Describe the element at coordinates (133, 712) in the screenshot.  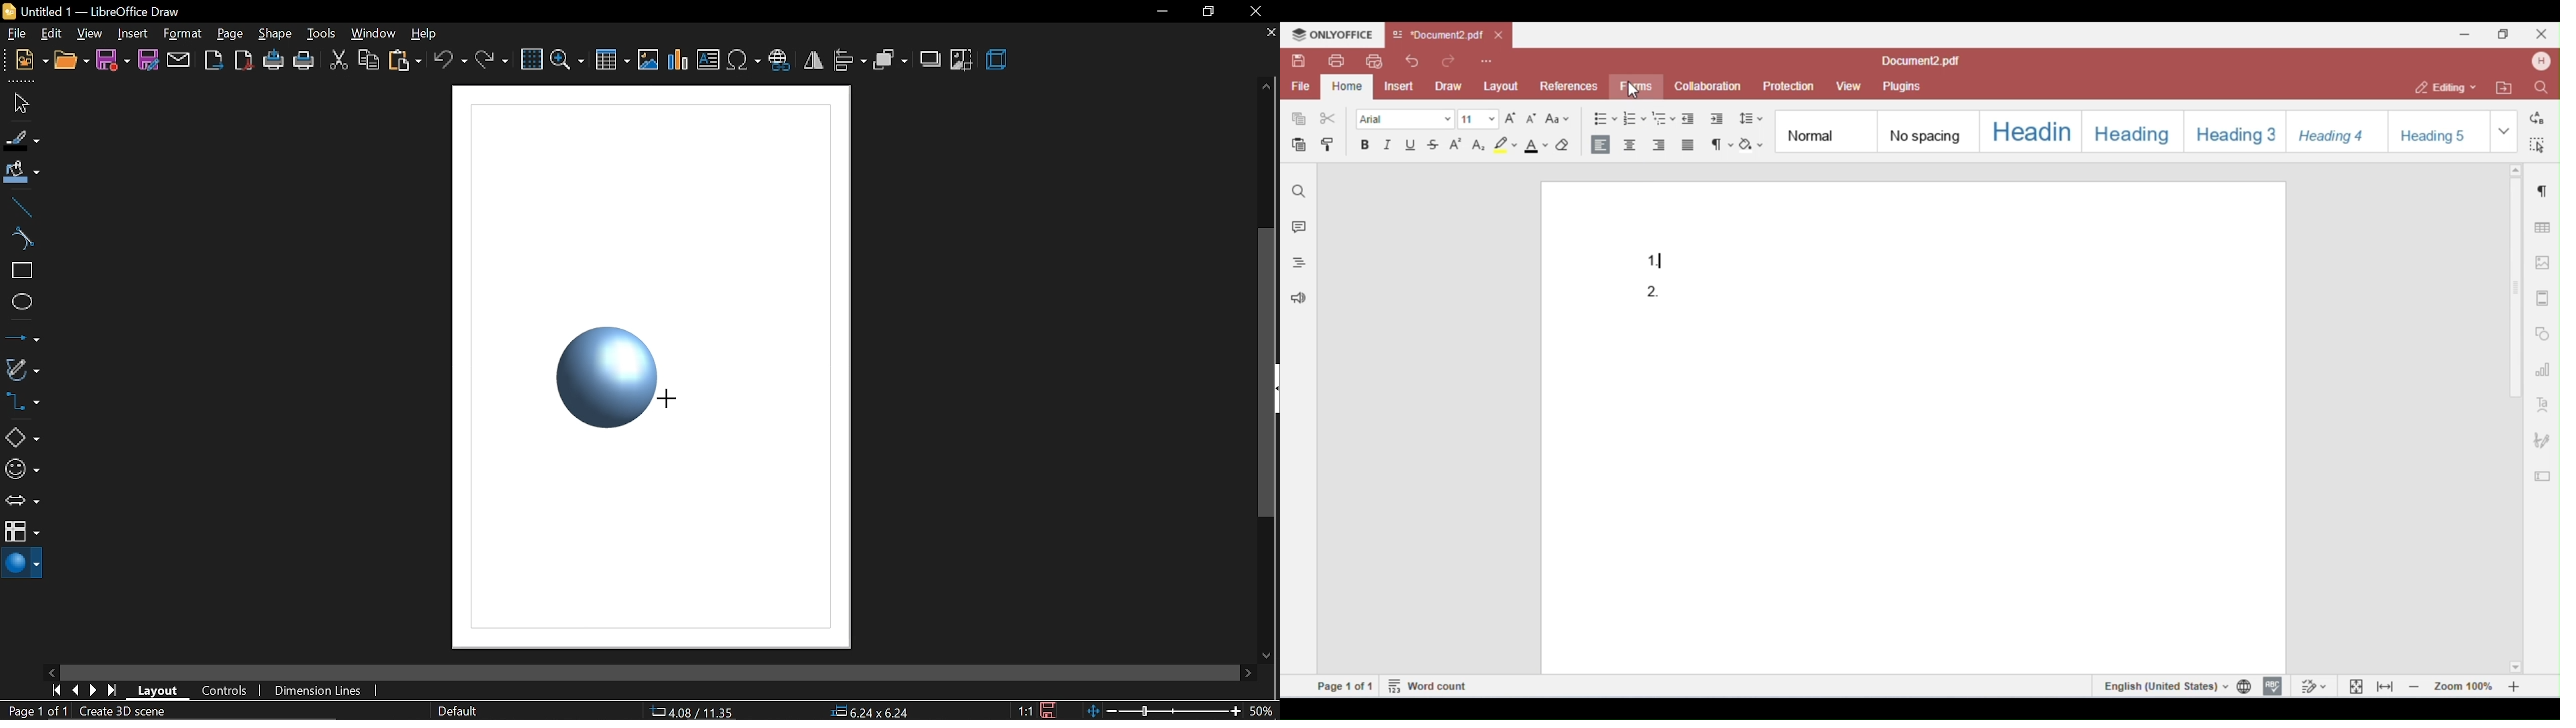
I see `Create 3D Scene` at that location.